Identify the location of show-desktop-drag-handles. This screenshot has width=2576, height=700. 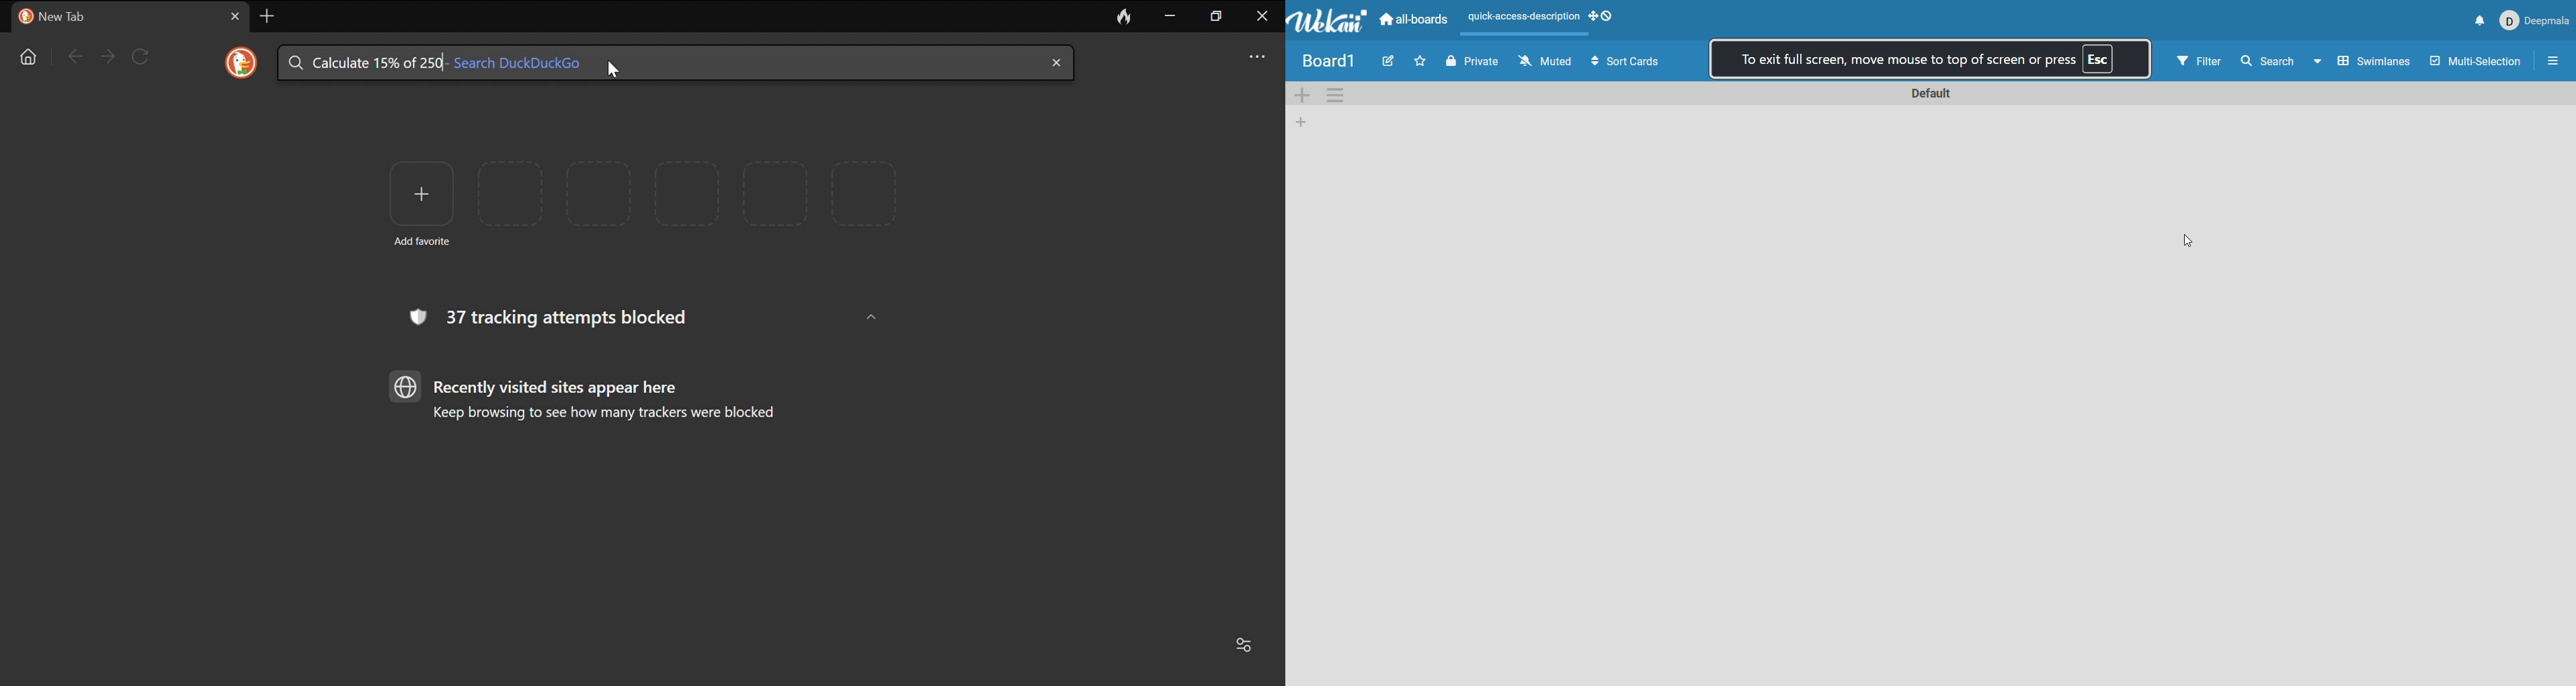
(1609, 17).